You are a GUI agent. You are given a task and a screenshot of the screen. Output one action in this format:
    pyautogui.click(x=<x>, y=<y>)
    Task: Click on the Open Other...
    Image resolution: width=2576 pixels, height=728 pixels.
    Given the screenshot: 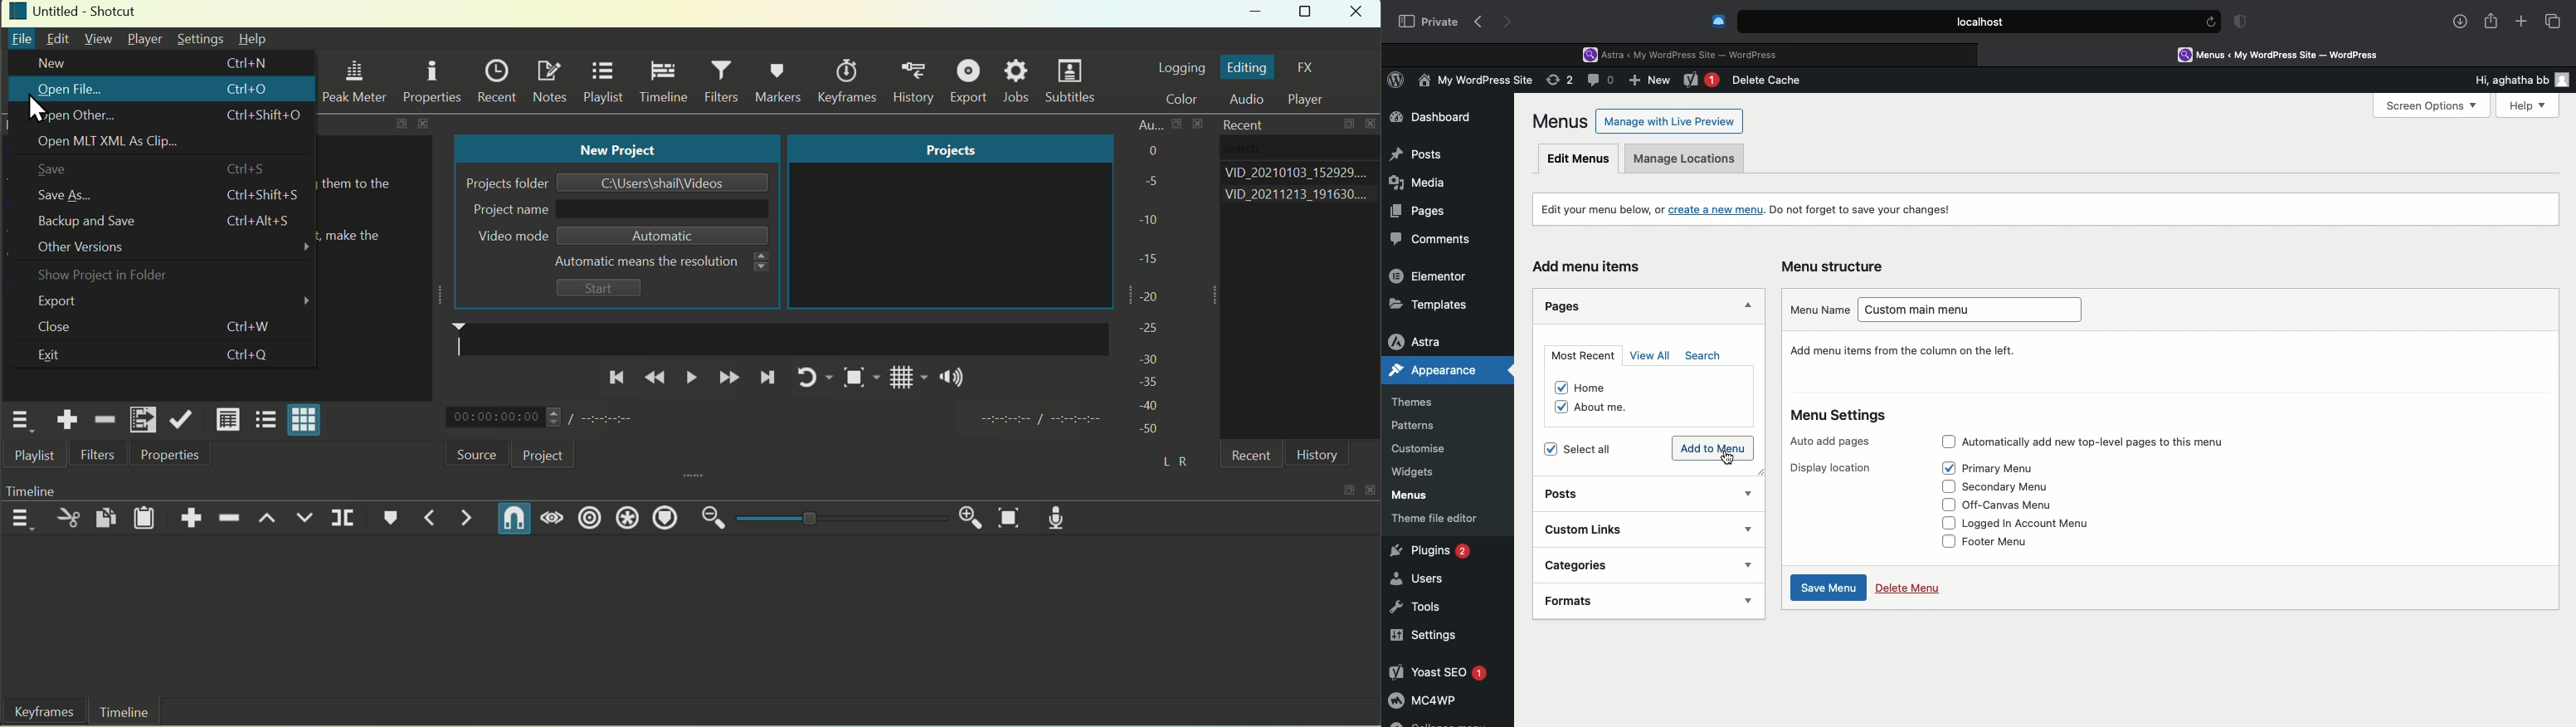 What is the action you would take?
    pyautogui.click(x=78, y=116)
    